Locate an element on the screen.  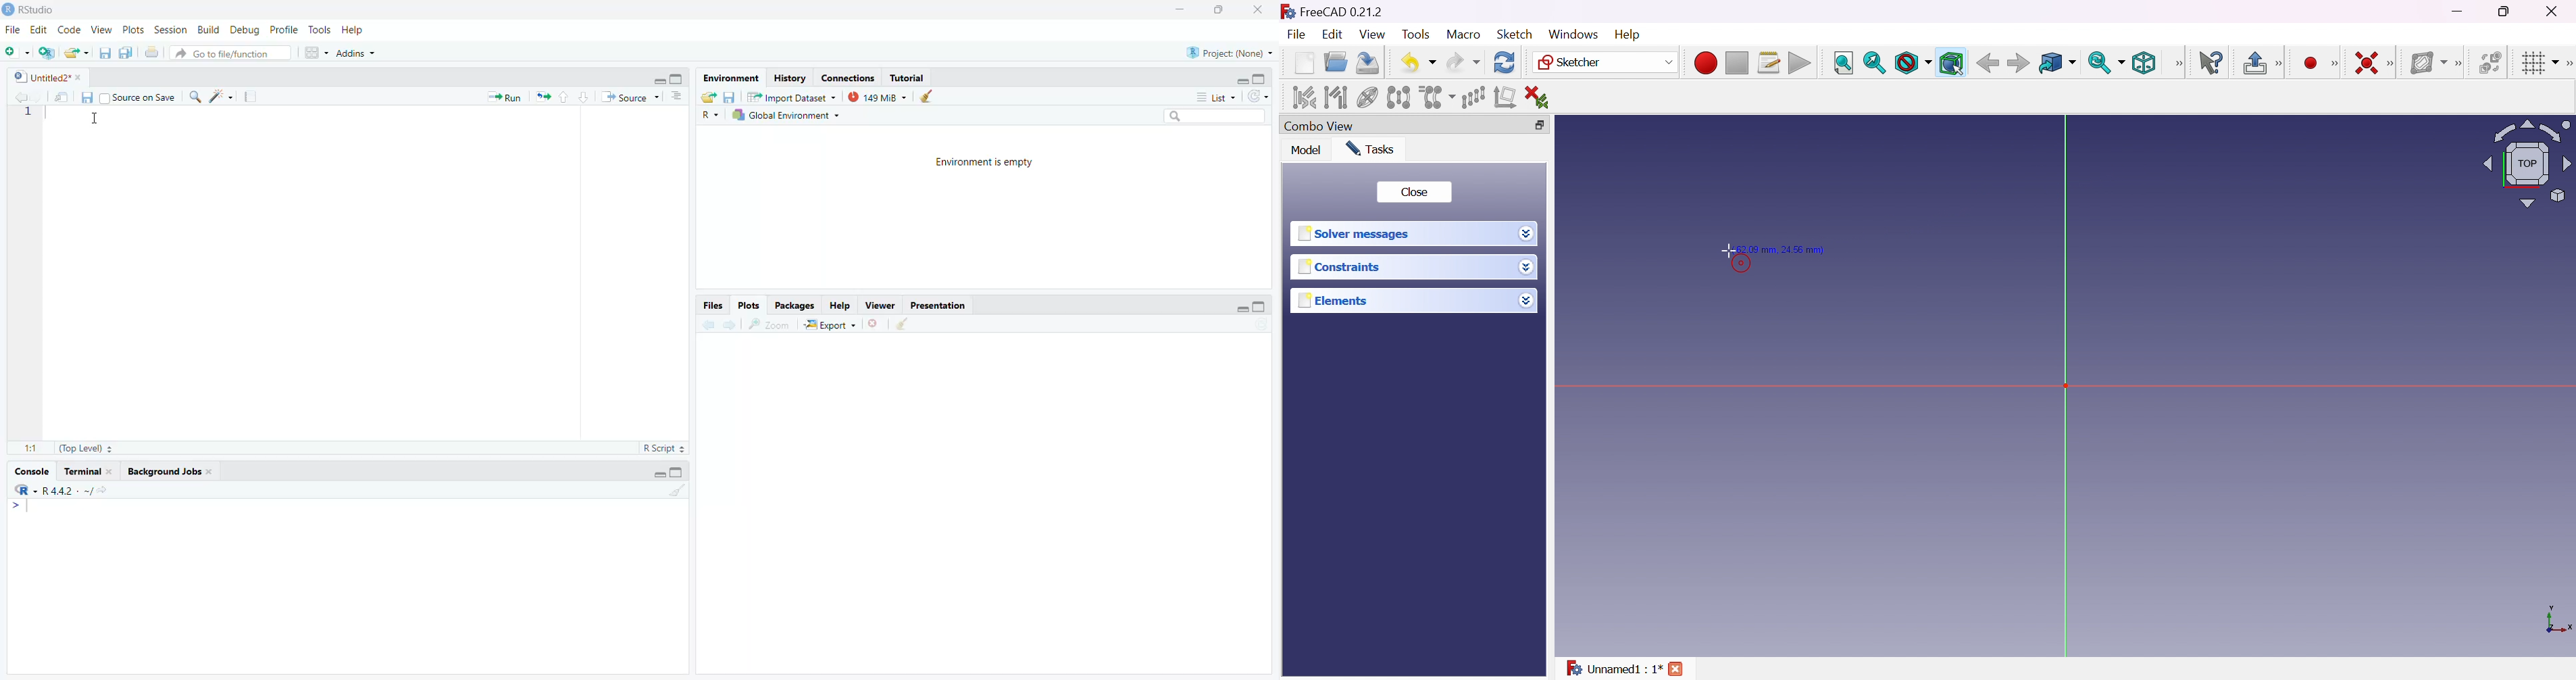
Fit all is located at coordinates (1843, 64).